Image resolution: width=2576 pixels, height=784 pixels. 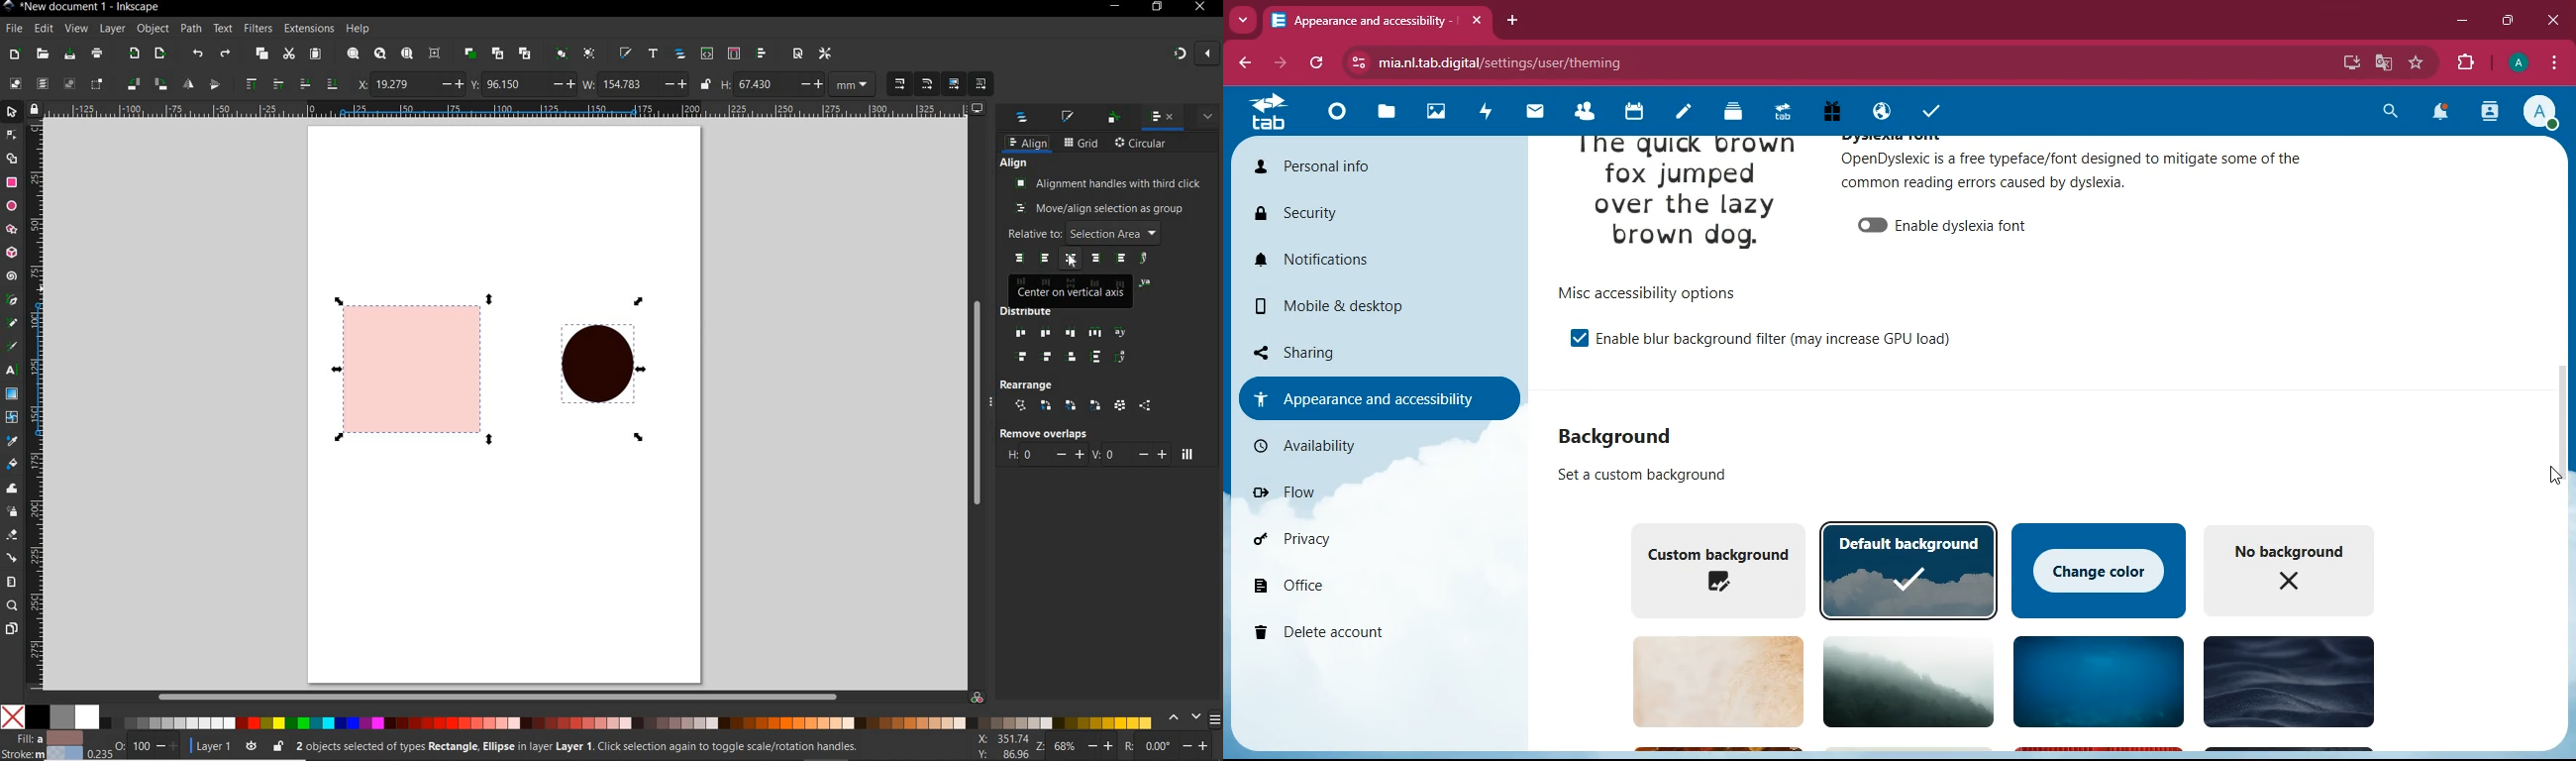 I want to click on when scaling objects, so click(x=900, y=84).